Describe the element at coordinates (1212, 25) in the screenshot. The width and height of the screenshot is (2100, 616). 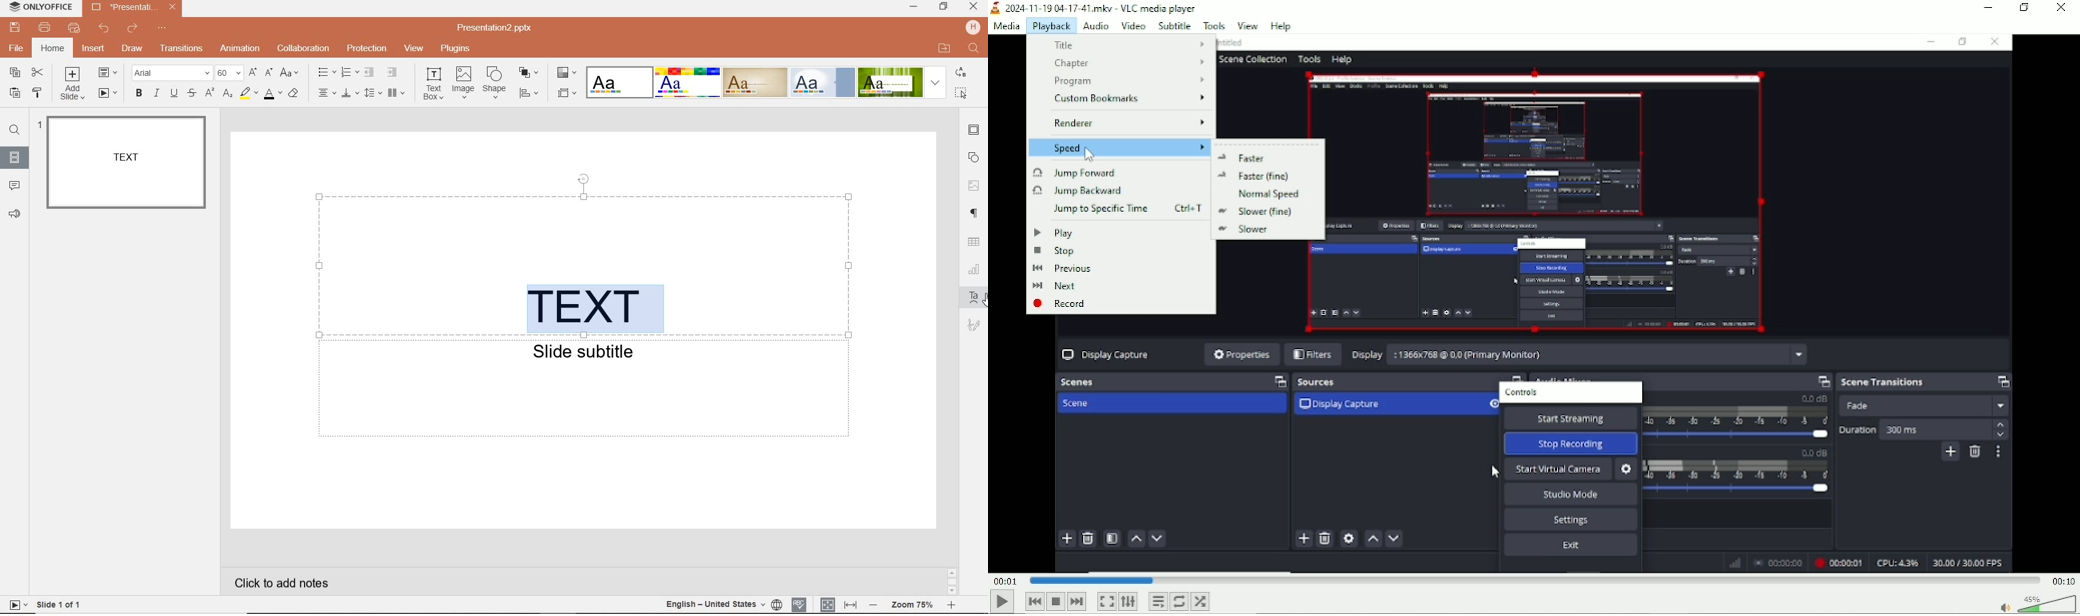
I see `tools` at that location.